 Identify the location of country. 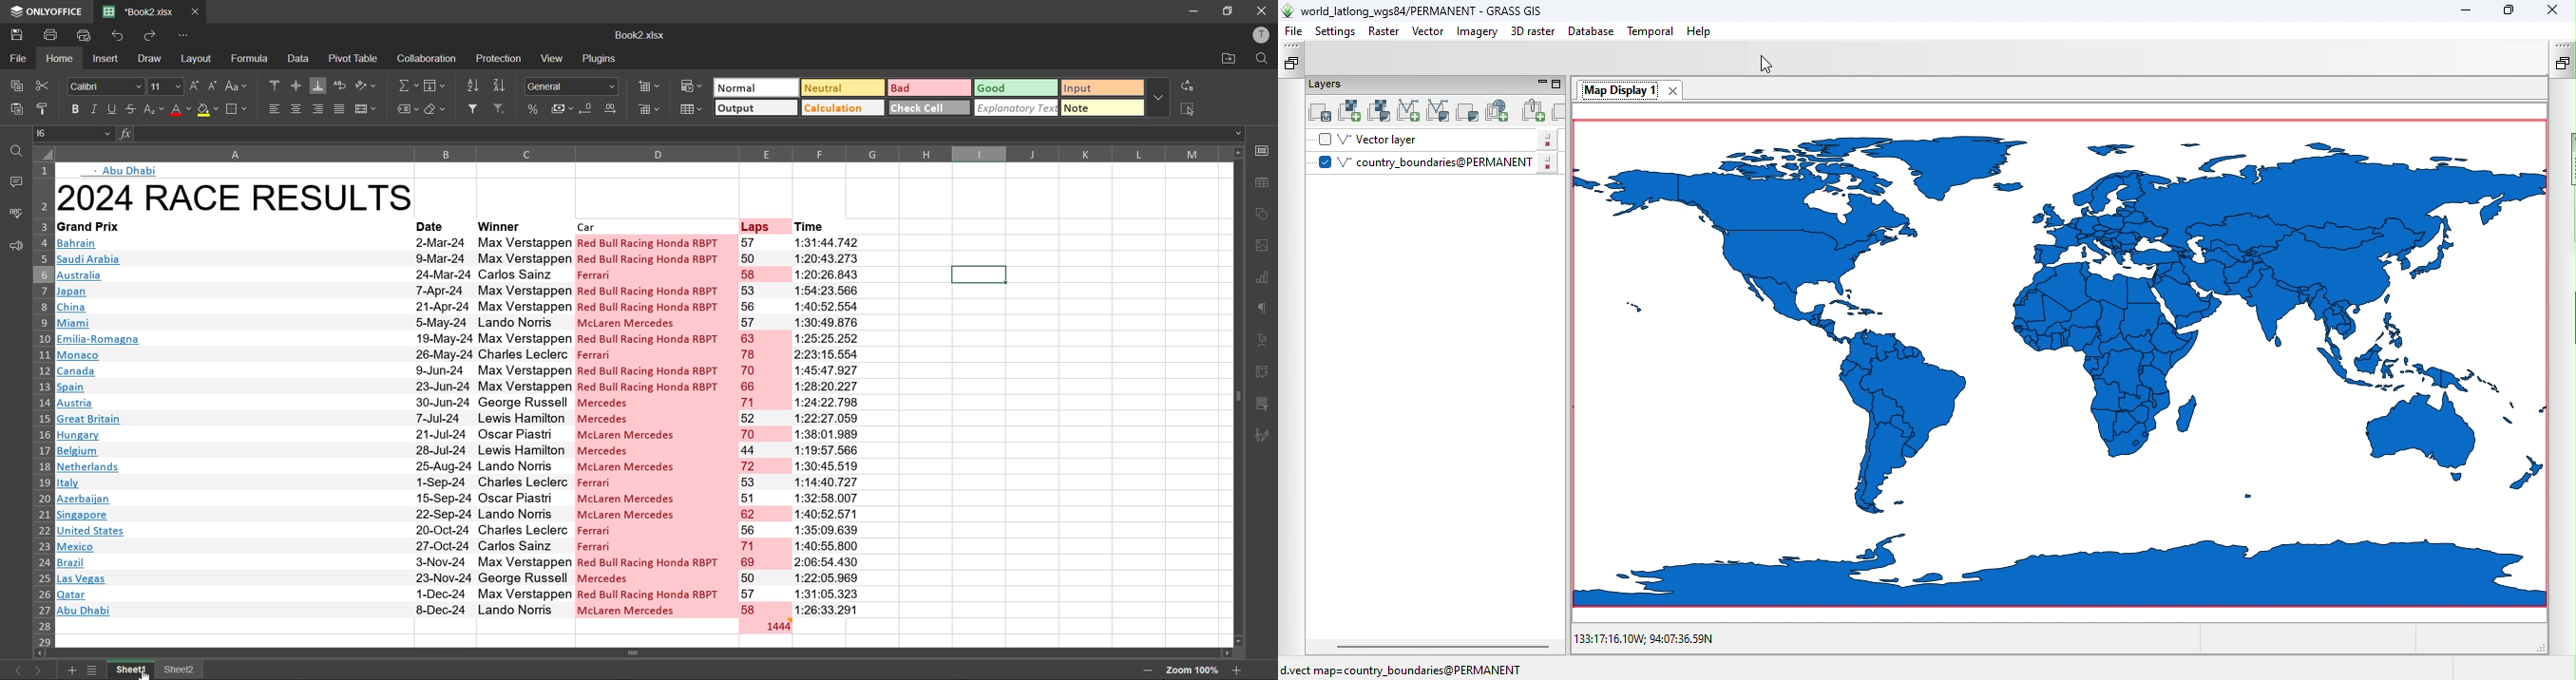
(232, 426).